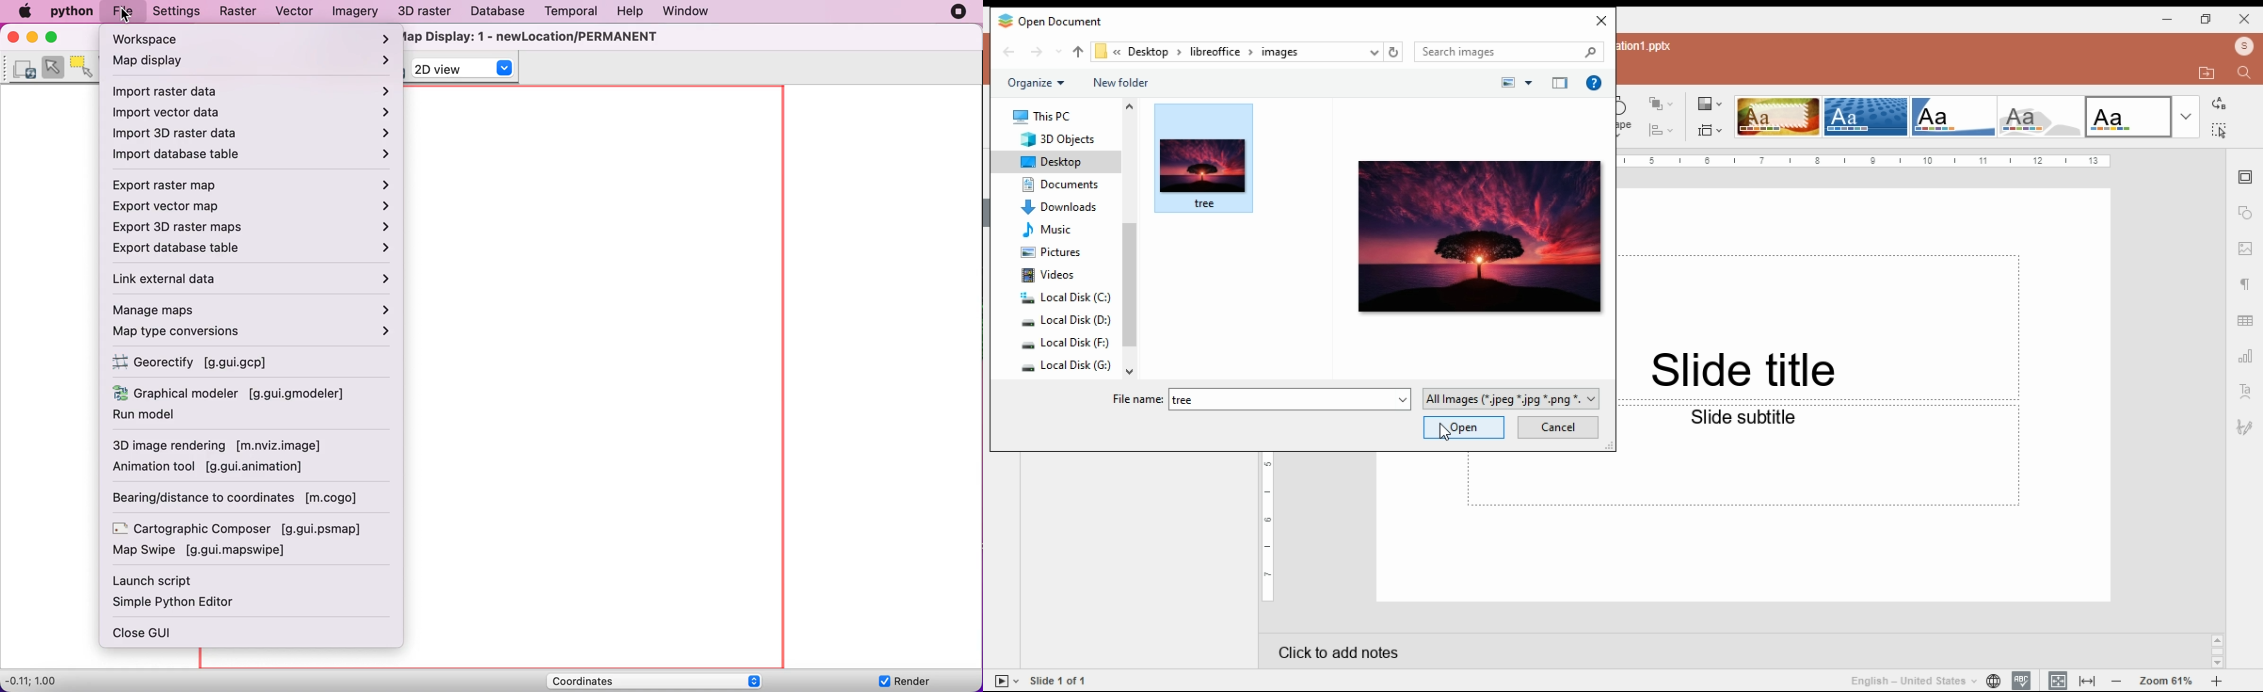 The image size is (2268, 700). Describe the element at coordinates (2088, 680) in the screenshot. I see `fit to width` at that location.